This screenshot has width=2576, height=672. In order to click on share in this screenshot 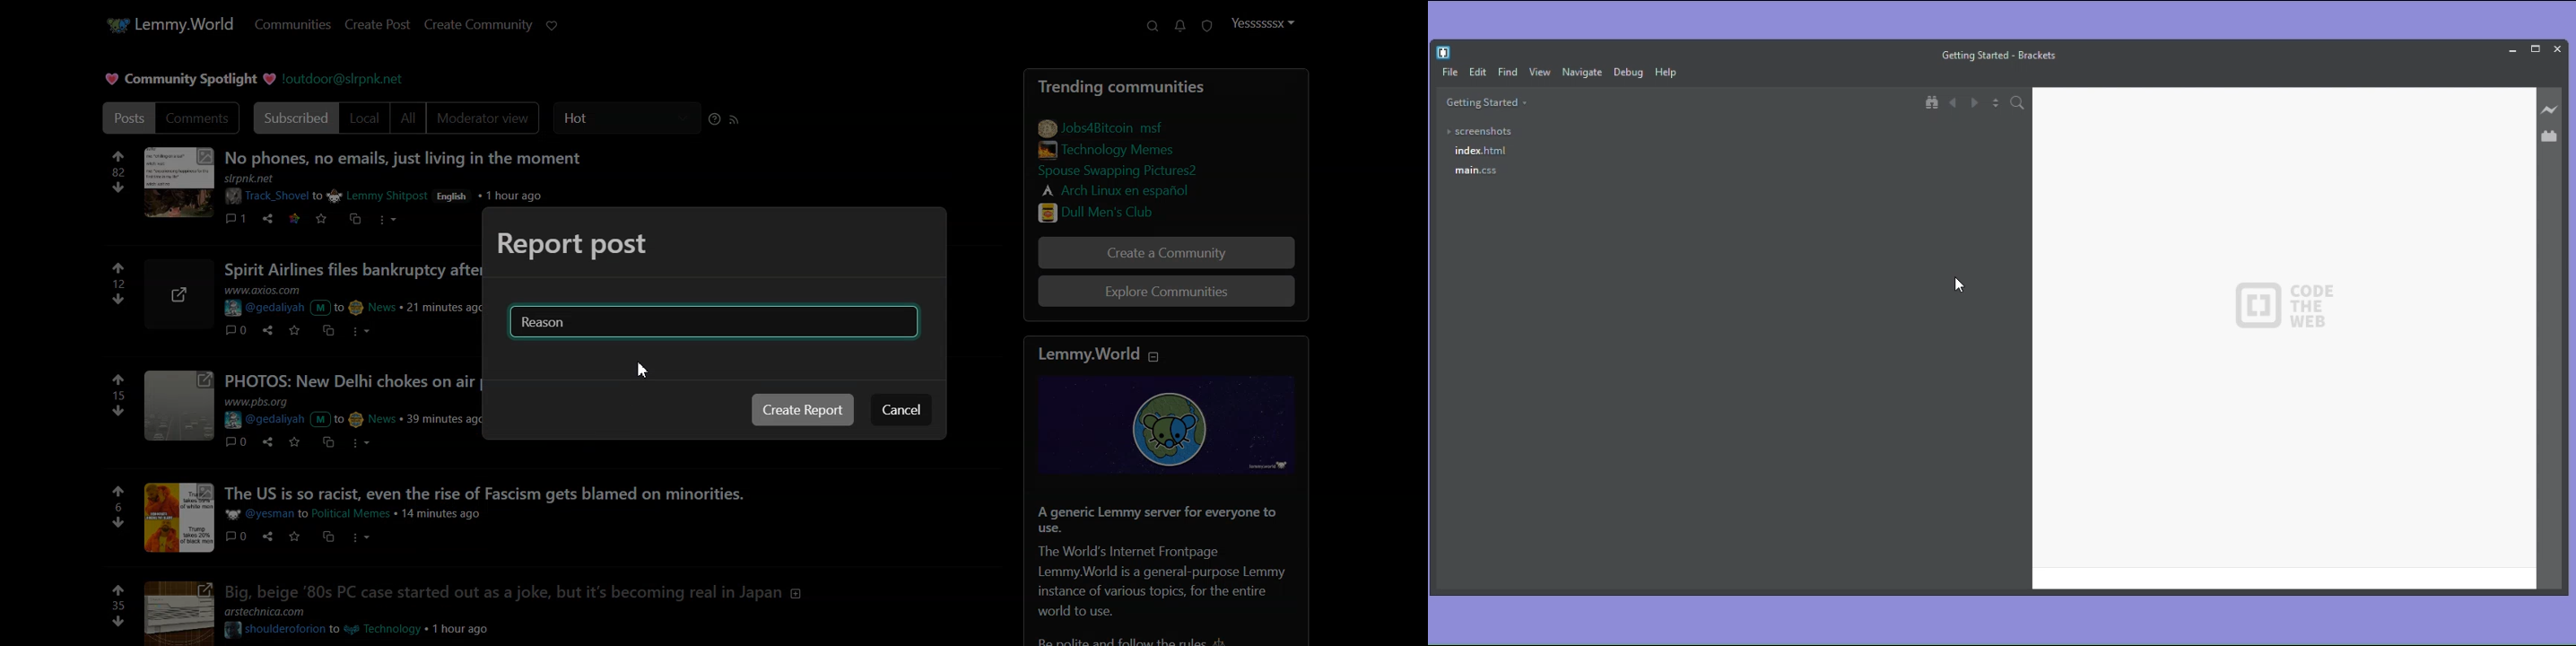, I will do `click(265, 537)`.